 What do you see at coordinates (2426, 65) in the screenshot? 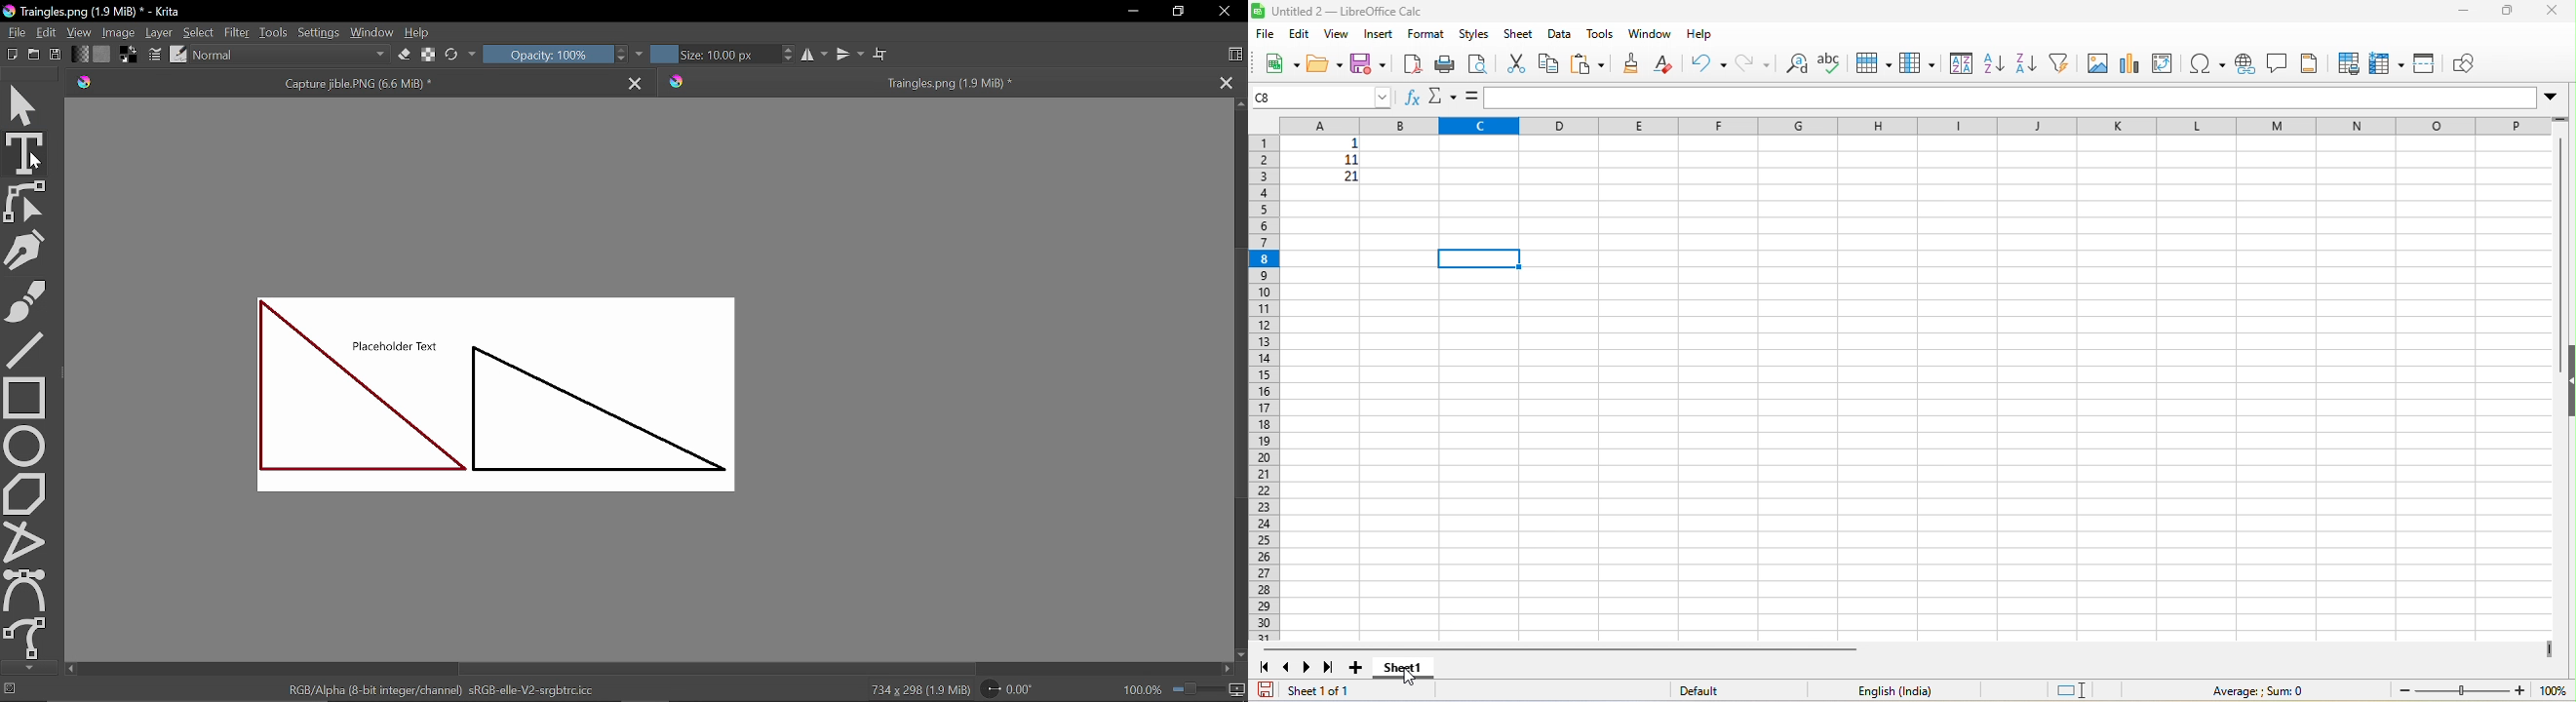
I see `split window` at bounding box center [2426, 65].